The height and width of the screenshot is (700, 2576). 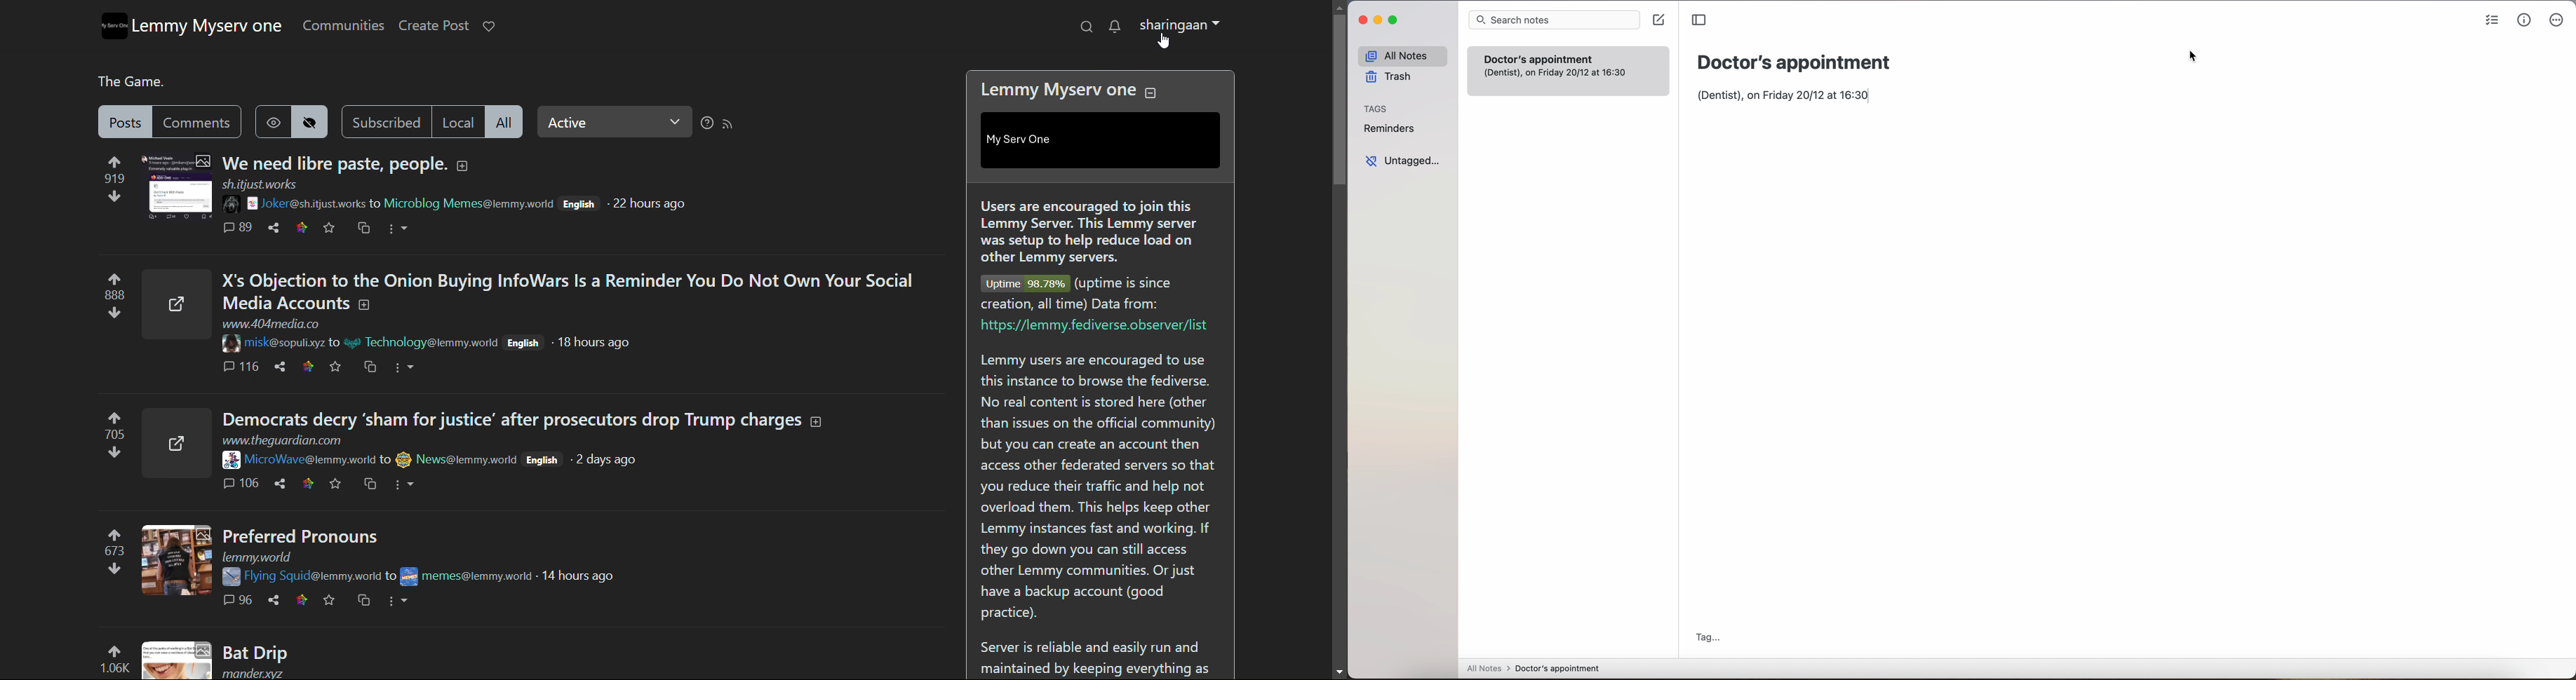 What do you see at coordinates (1533, 669) in the screenshot?
I see `All Notes > Doctor's appointment` at bounding box center [1533, 669].